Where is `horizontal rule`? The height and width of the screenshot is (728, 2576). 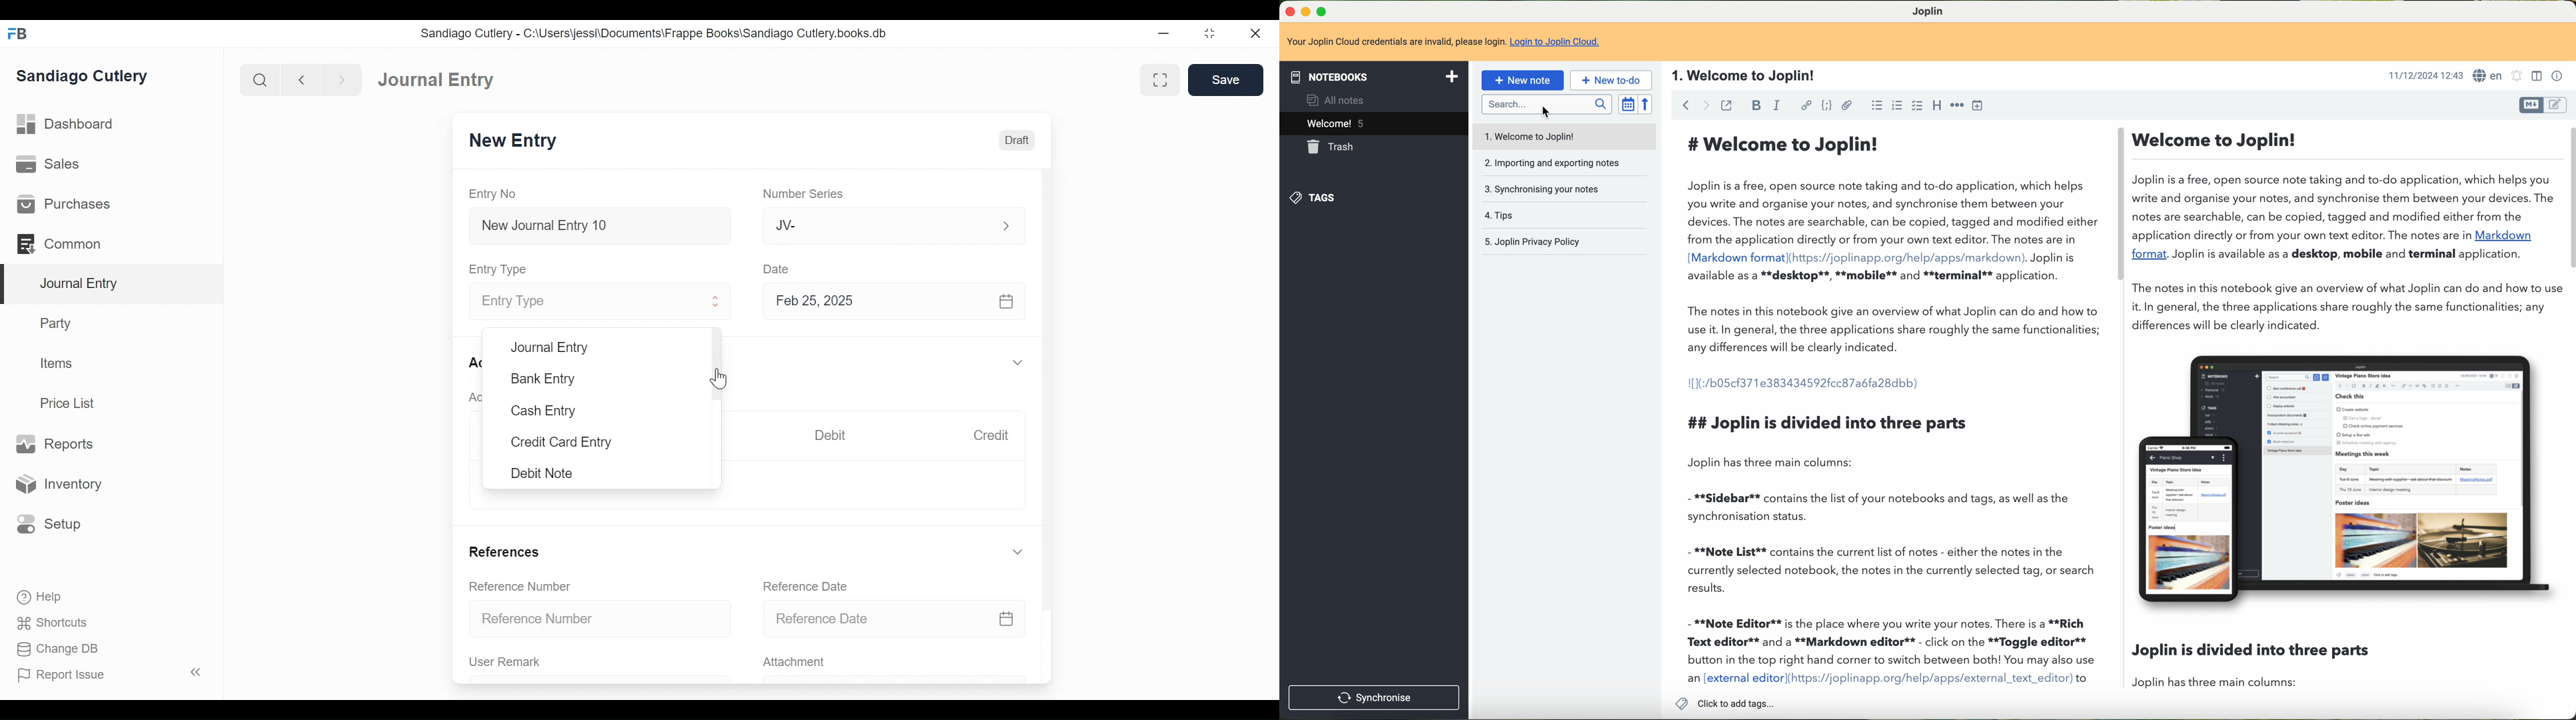
horizontal rule is located at coordinates (1956, 105).